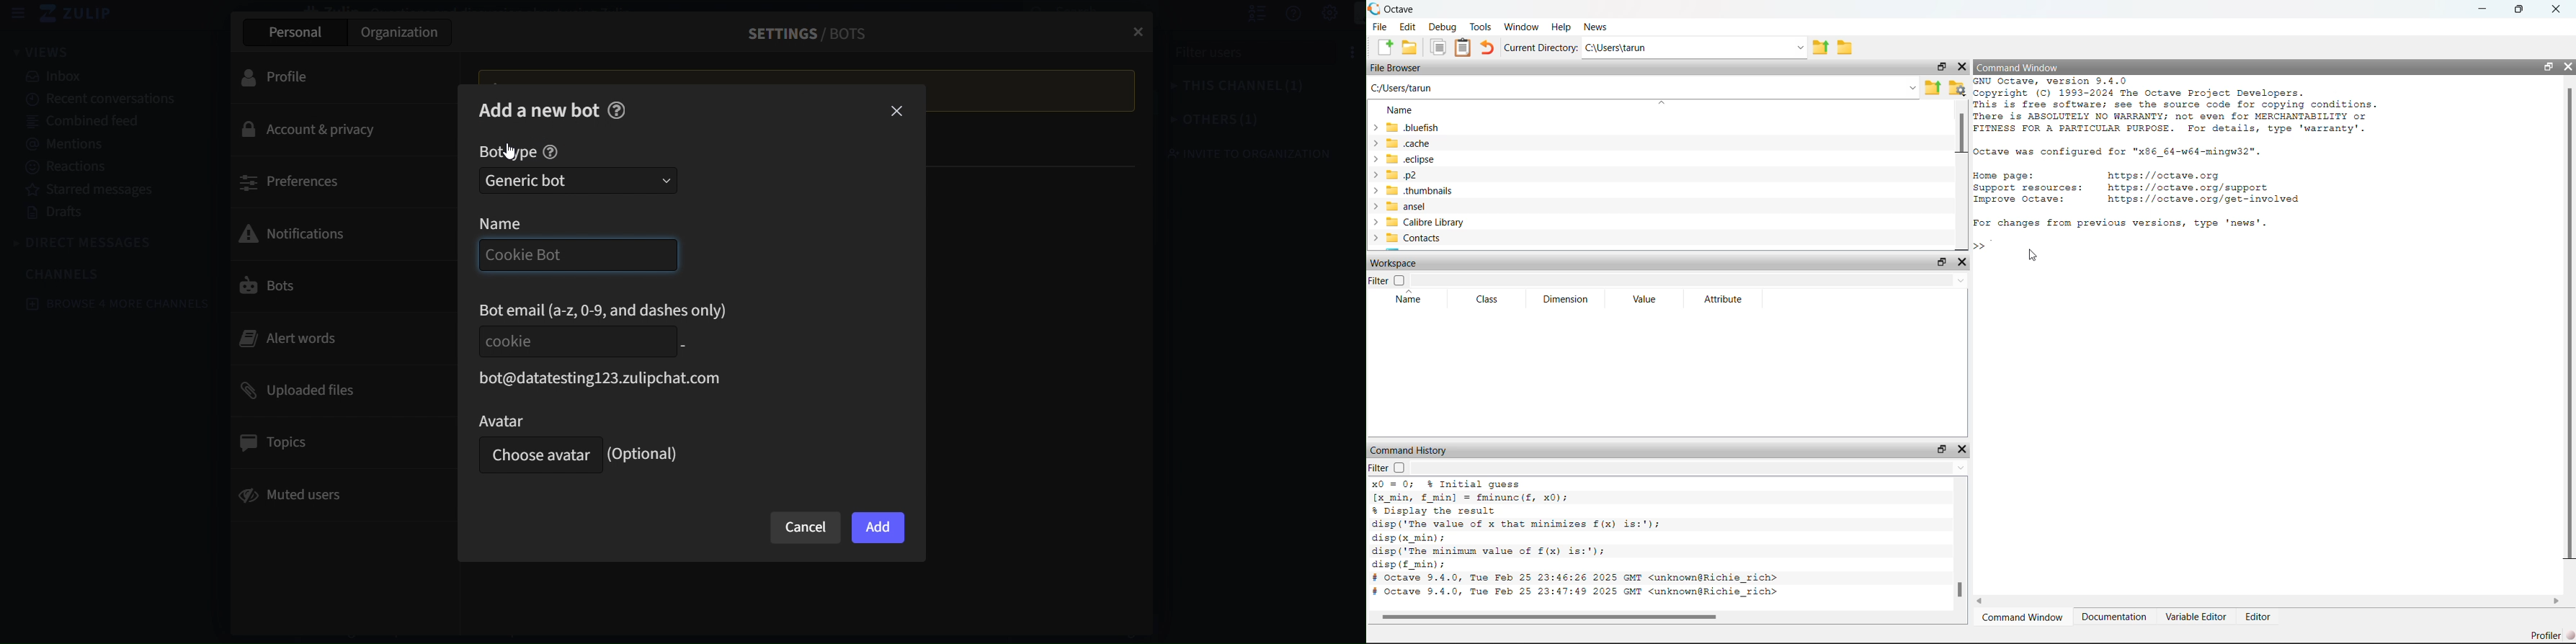 Image resolution: width=2576 pixels, height=644 pixels. Describe the element at coordinates (1964, 66) in the screenshot. I see `Close` at that location.